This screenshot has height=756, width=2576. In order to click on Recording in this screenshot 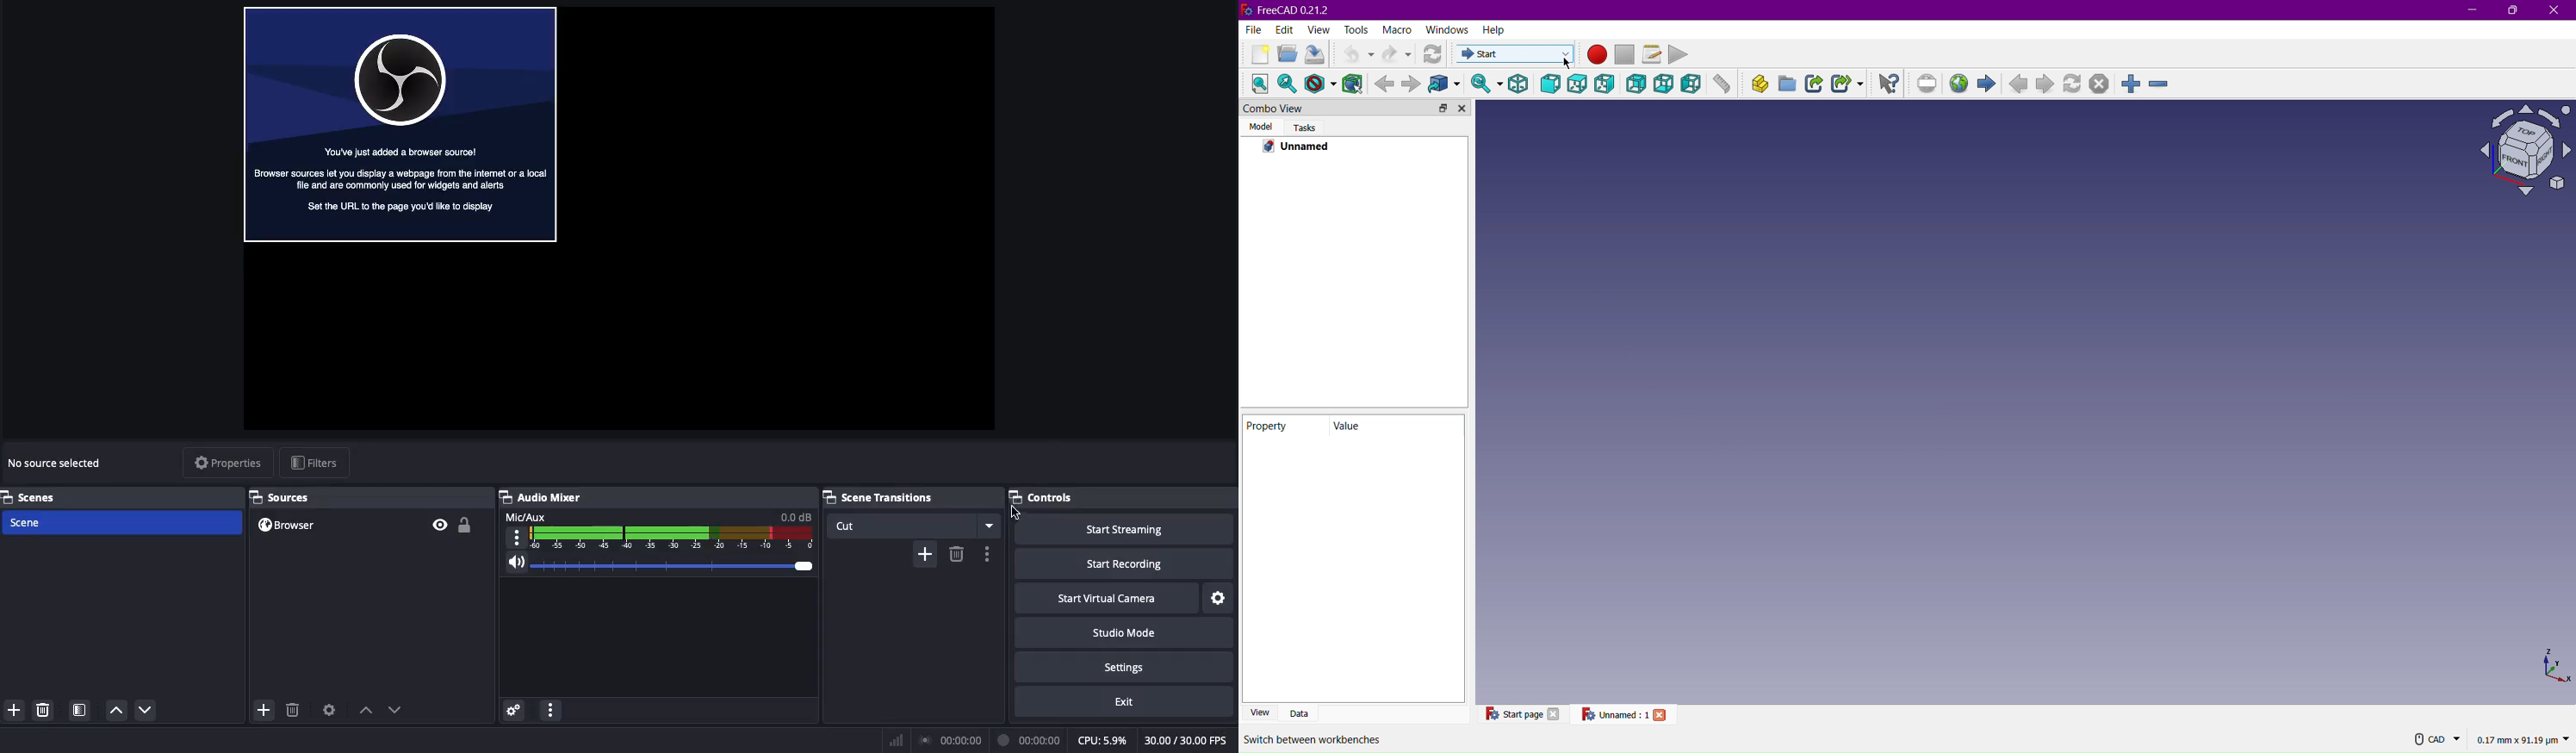, I will do `click(1026, 738)`.